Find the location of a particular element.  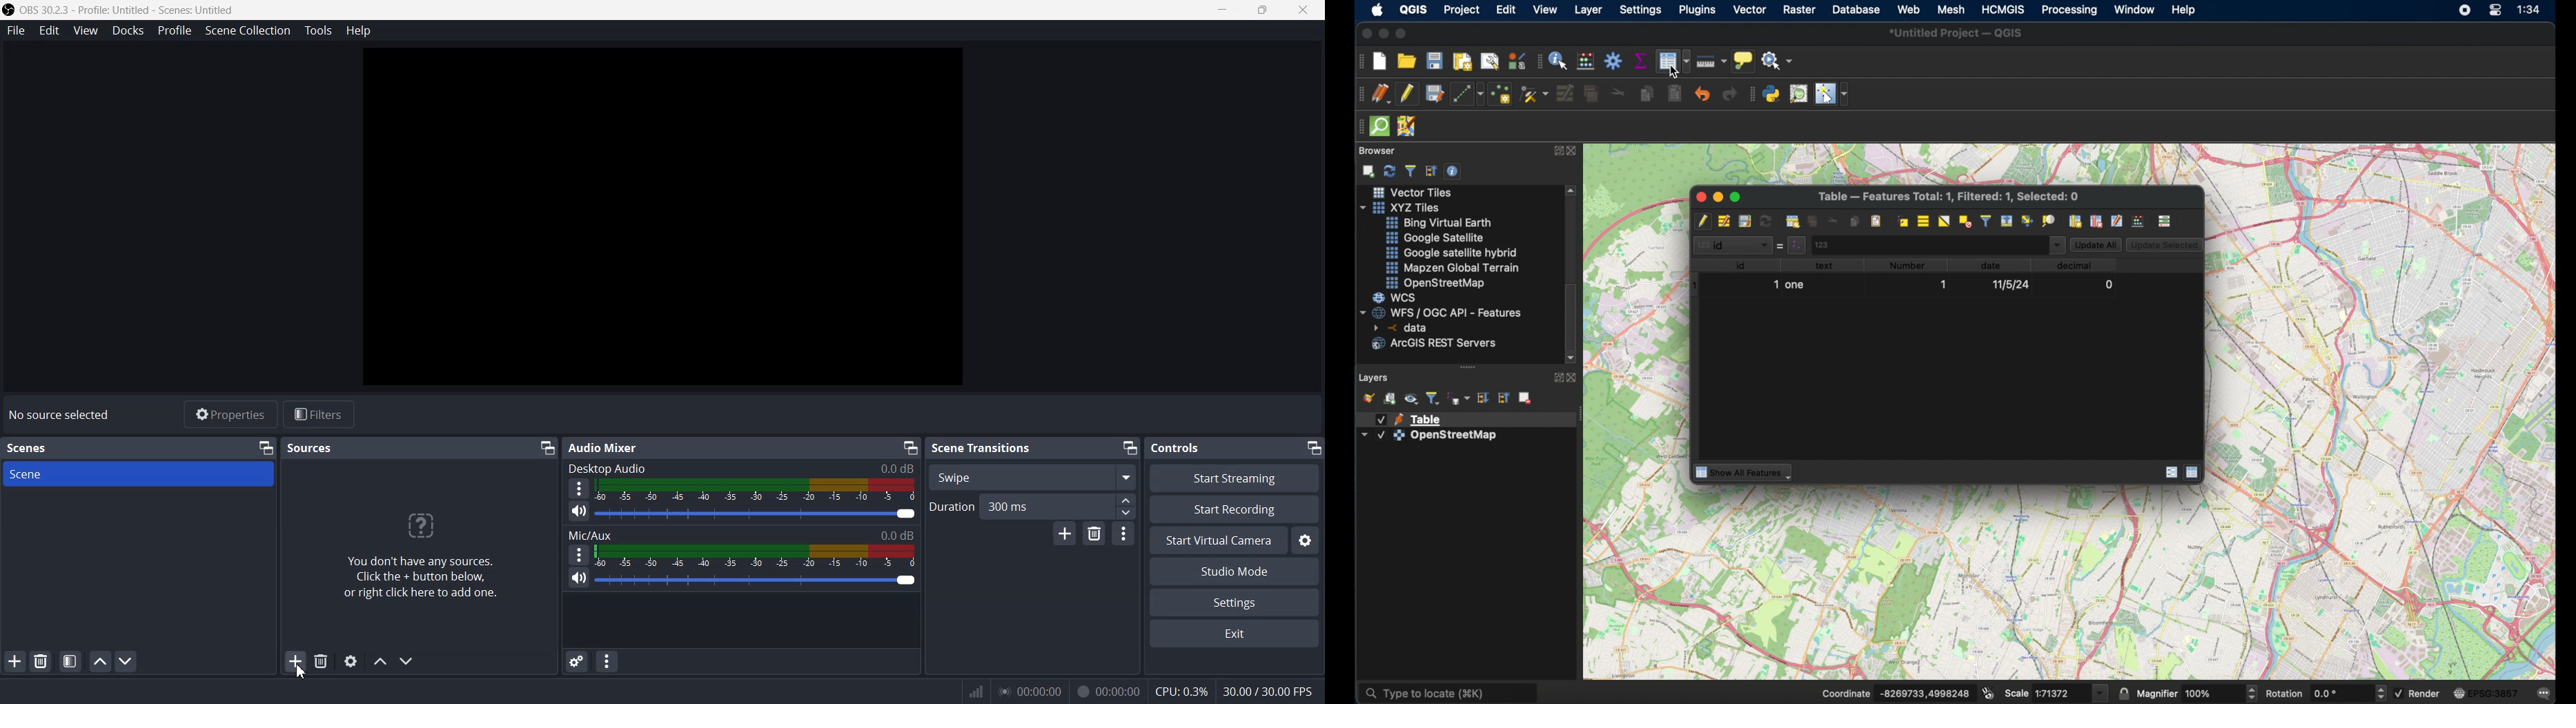

organize columns is located at coordinates (2116, 220).